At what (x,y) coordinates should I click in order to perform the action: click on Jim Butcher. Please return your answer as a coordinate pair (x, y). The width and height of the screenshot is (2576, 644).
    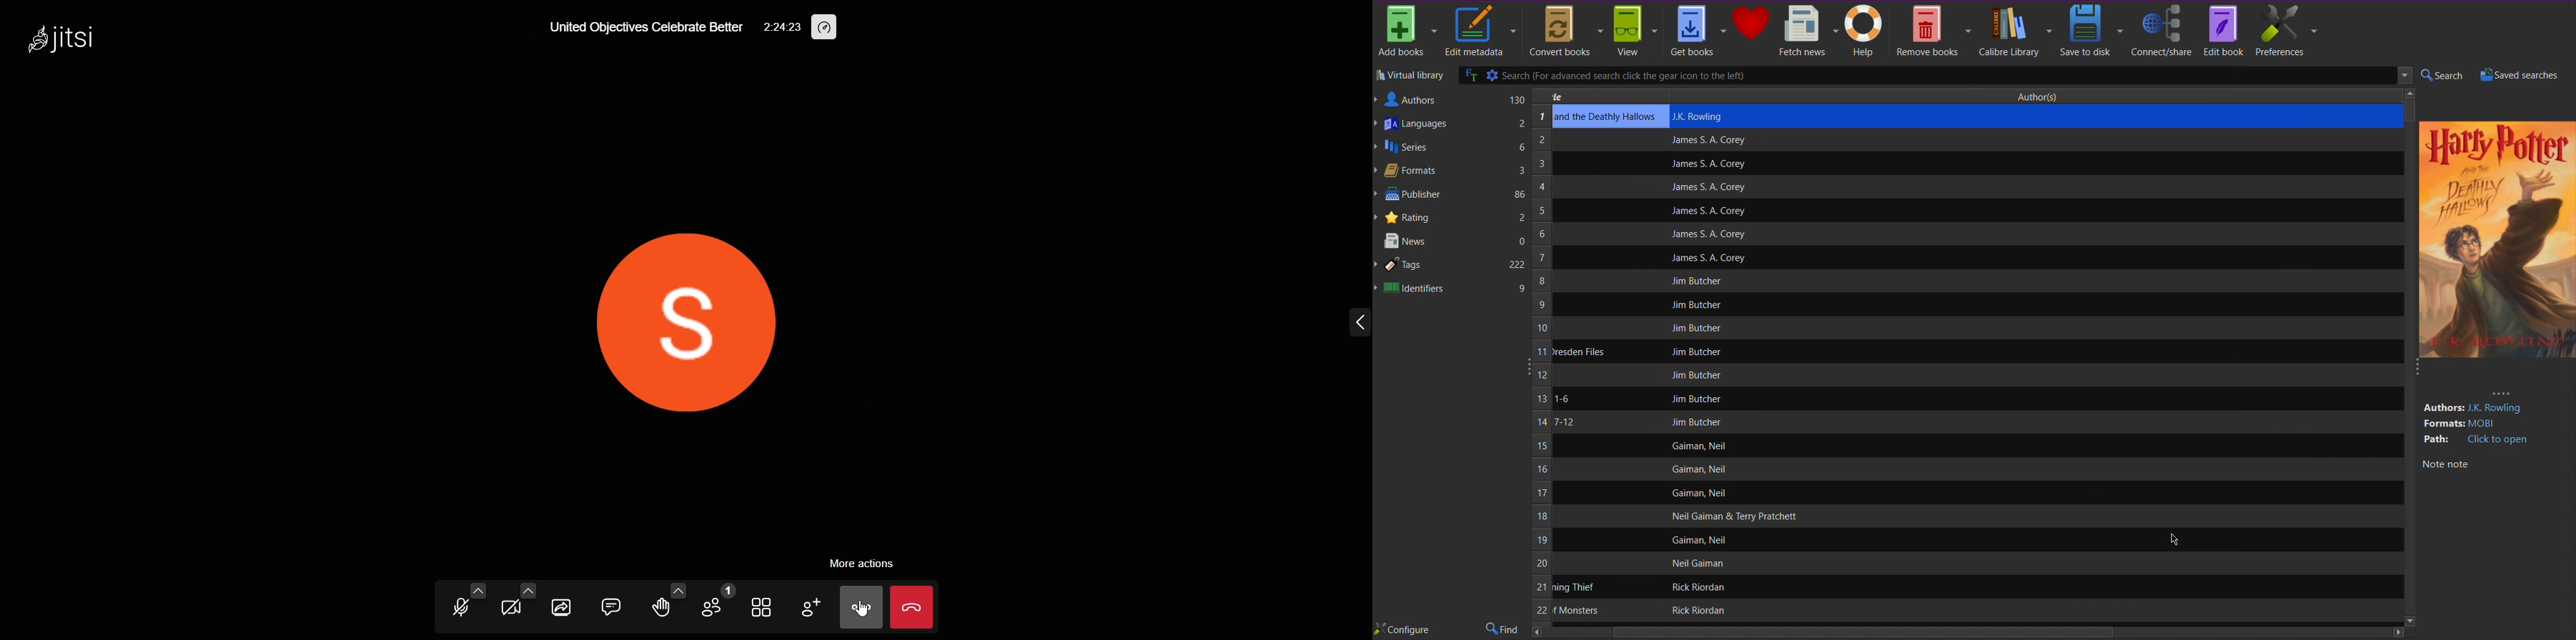
    Looking at the image, I should click on (1696, 375).